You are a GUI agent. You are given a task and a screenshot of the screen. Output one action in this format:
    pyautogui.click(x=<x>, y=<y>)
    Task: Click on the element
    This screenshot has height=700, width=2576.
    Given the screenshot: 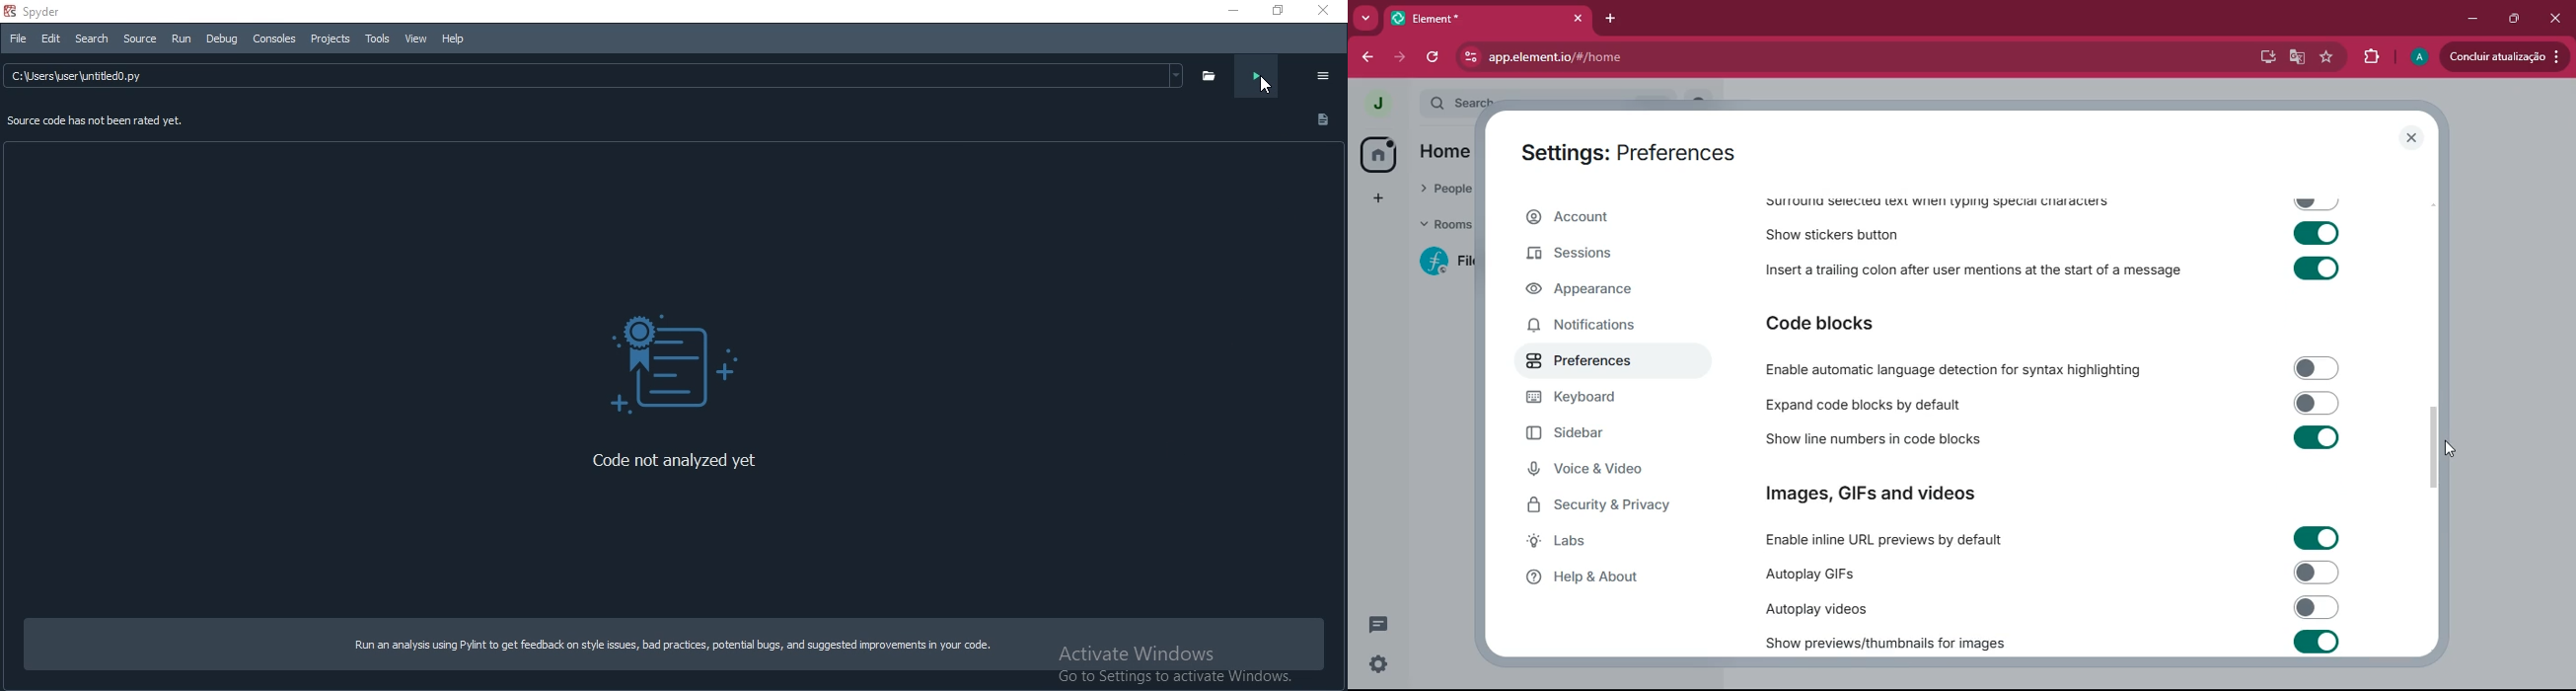 What is the action you would take?
    pyautogui.click(x=1487, y=18)
    